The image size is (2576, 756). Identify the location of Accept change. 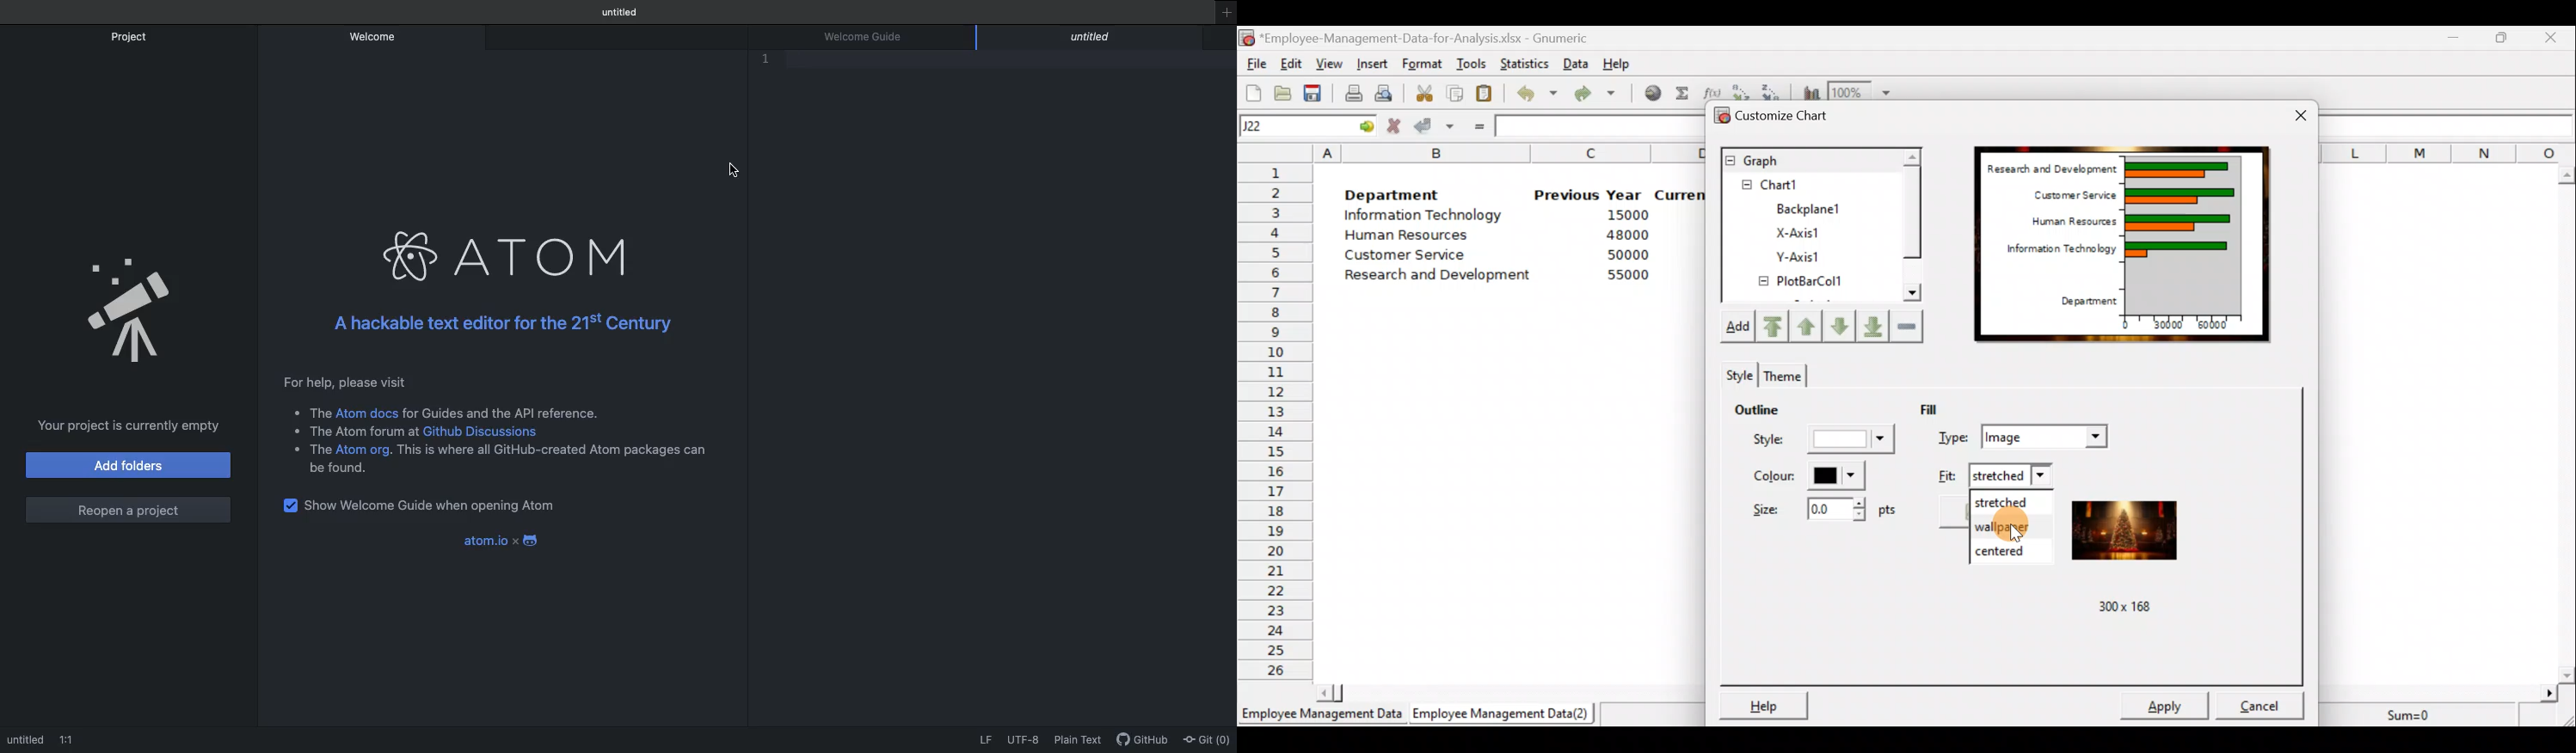
(1434, 128).